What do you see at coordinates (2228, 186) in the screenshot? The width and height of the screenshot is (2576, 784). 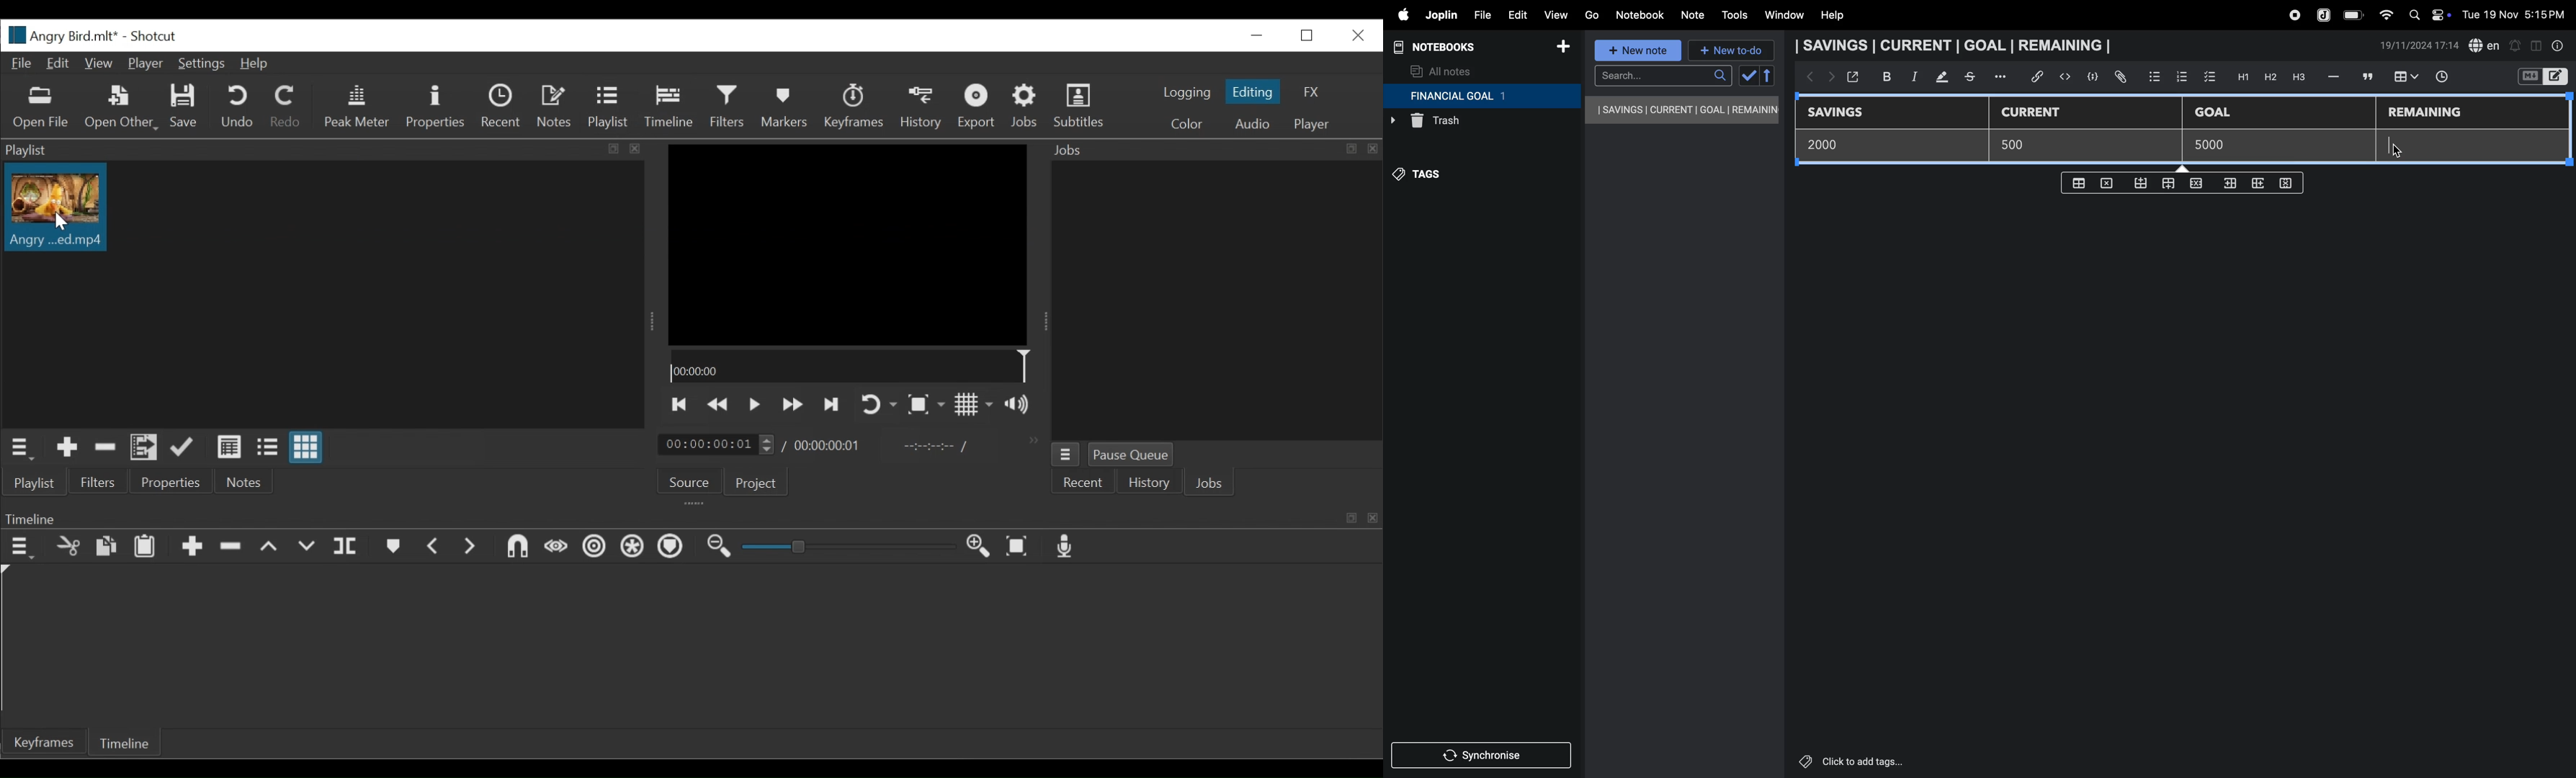 I see `inser rows` at bounding box center [2228, 186].